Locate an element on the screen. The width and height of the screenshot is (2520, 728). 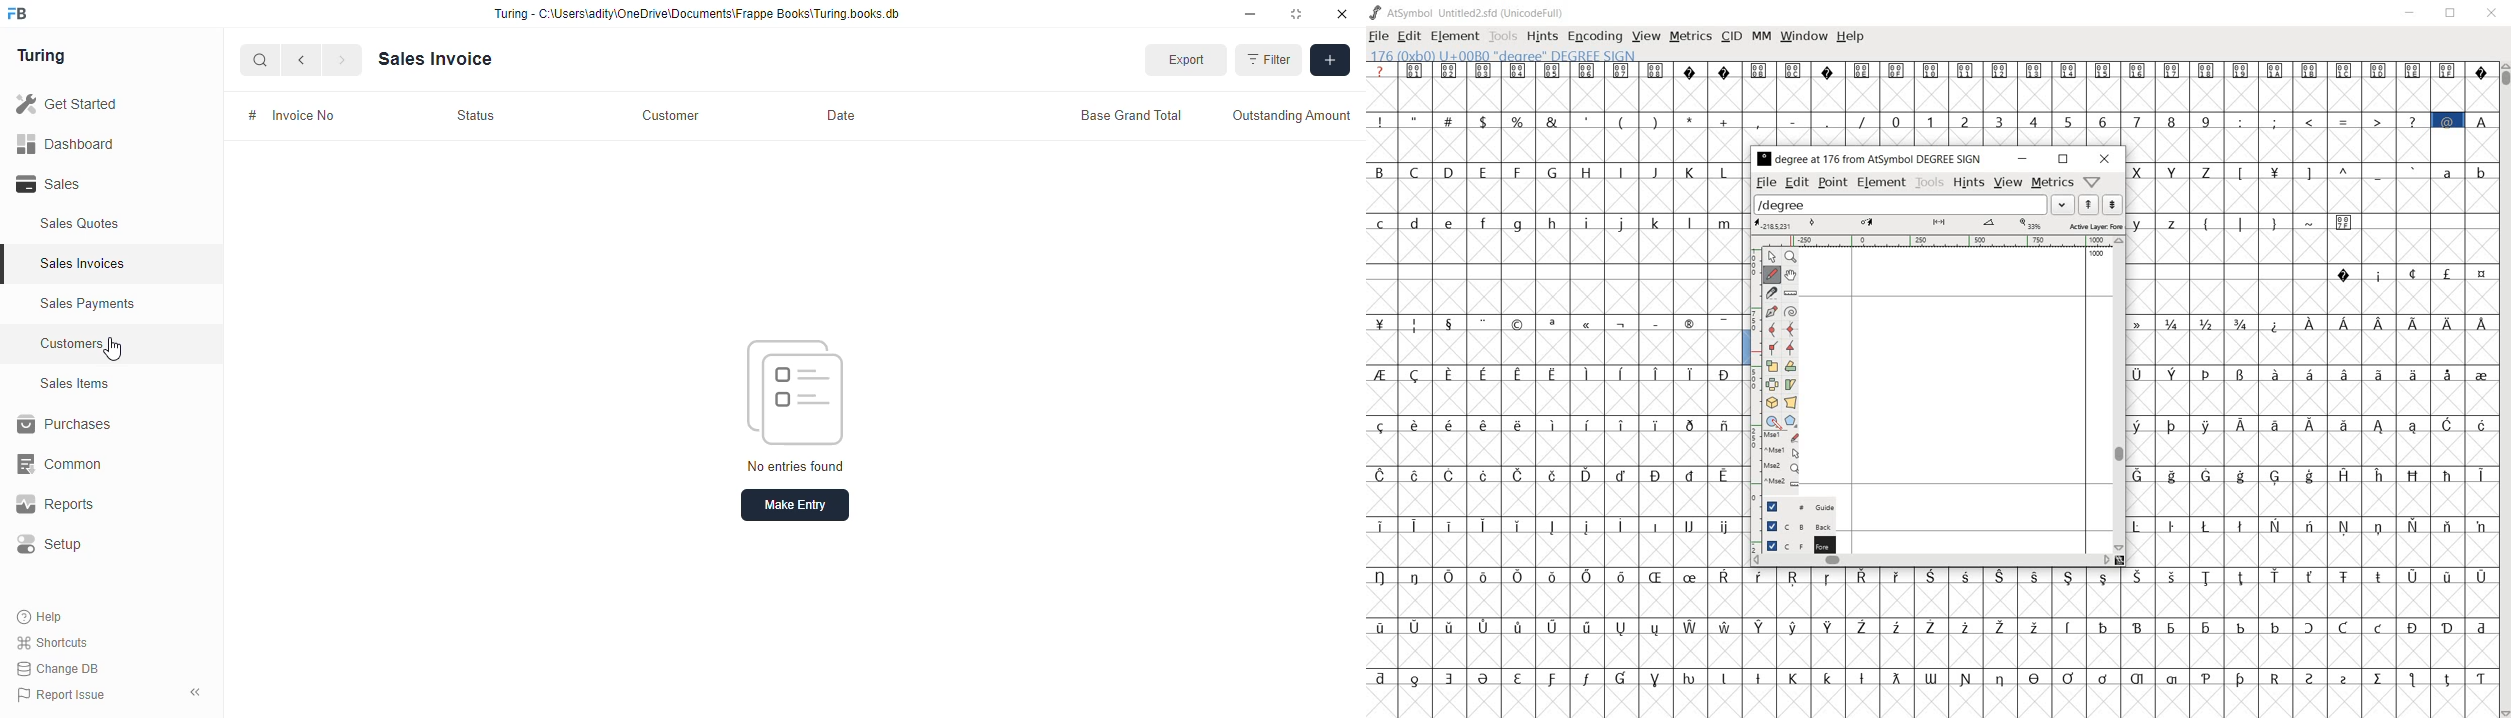
‘Outstanding Amount is located at coordinates (1290, 115).